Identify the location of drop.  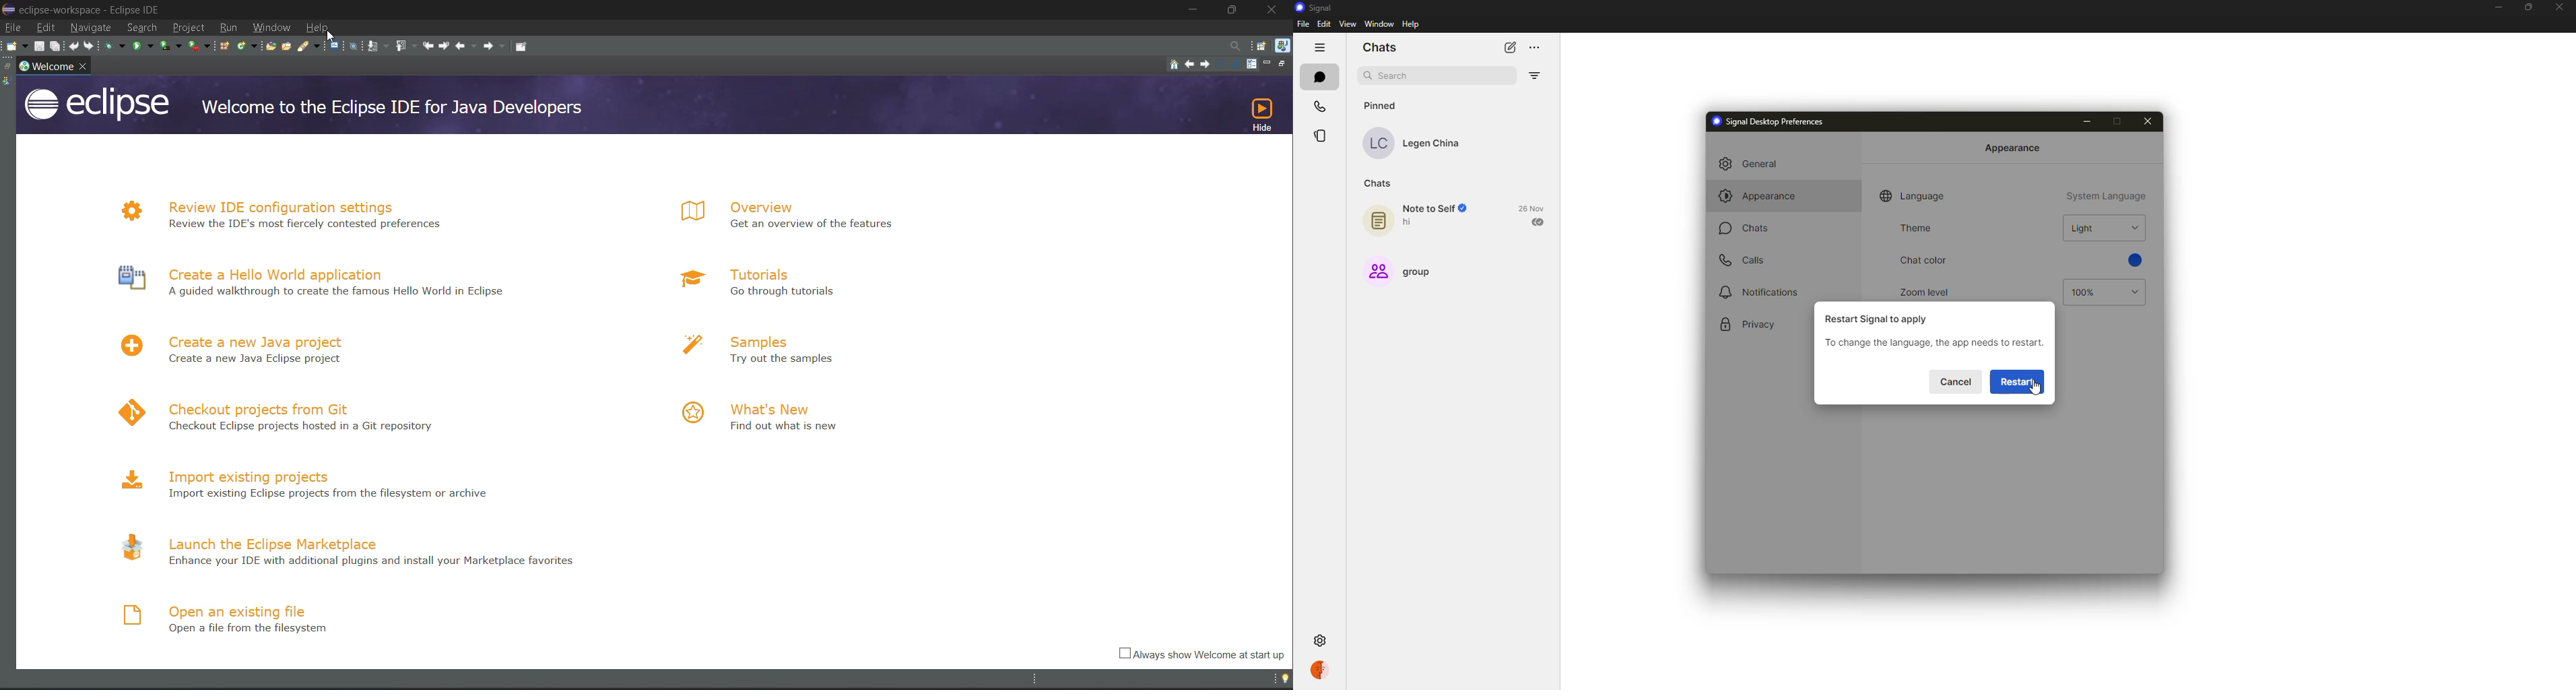
(2133, 228).